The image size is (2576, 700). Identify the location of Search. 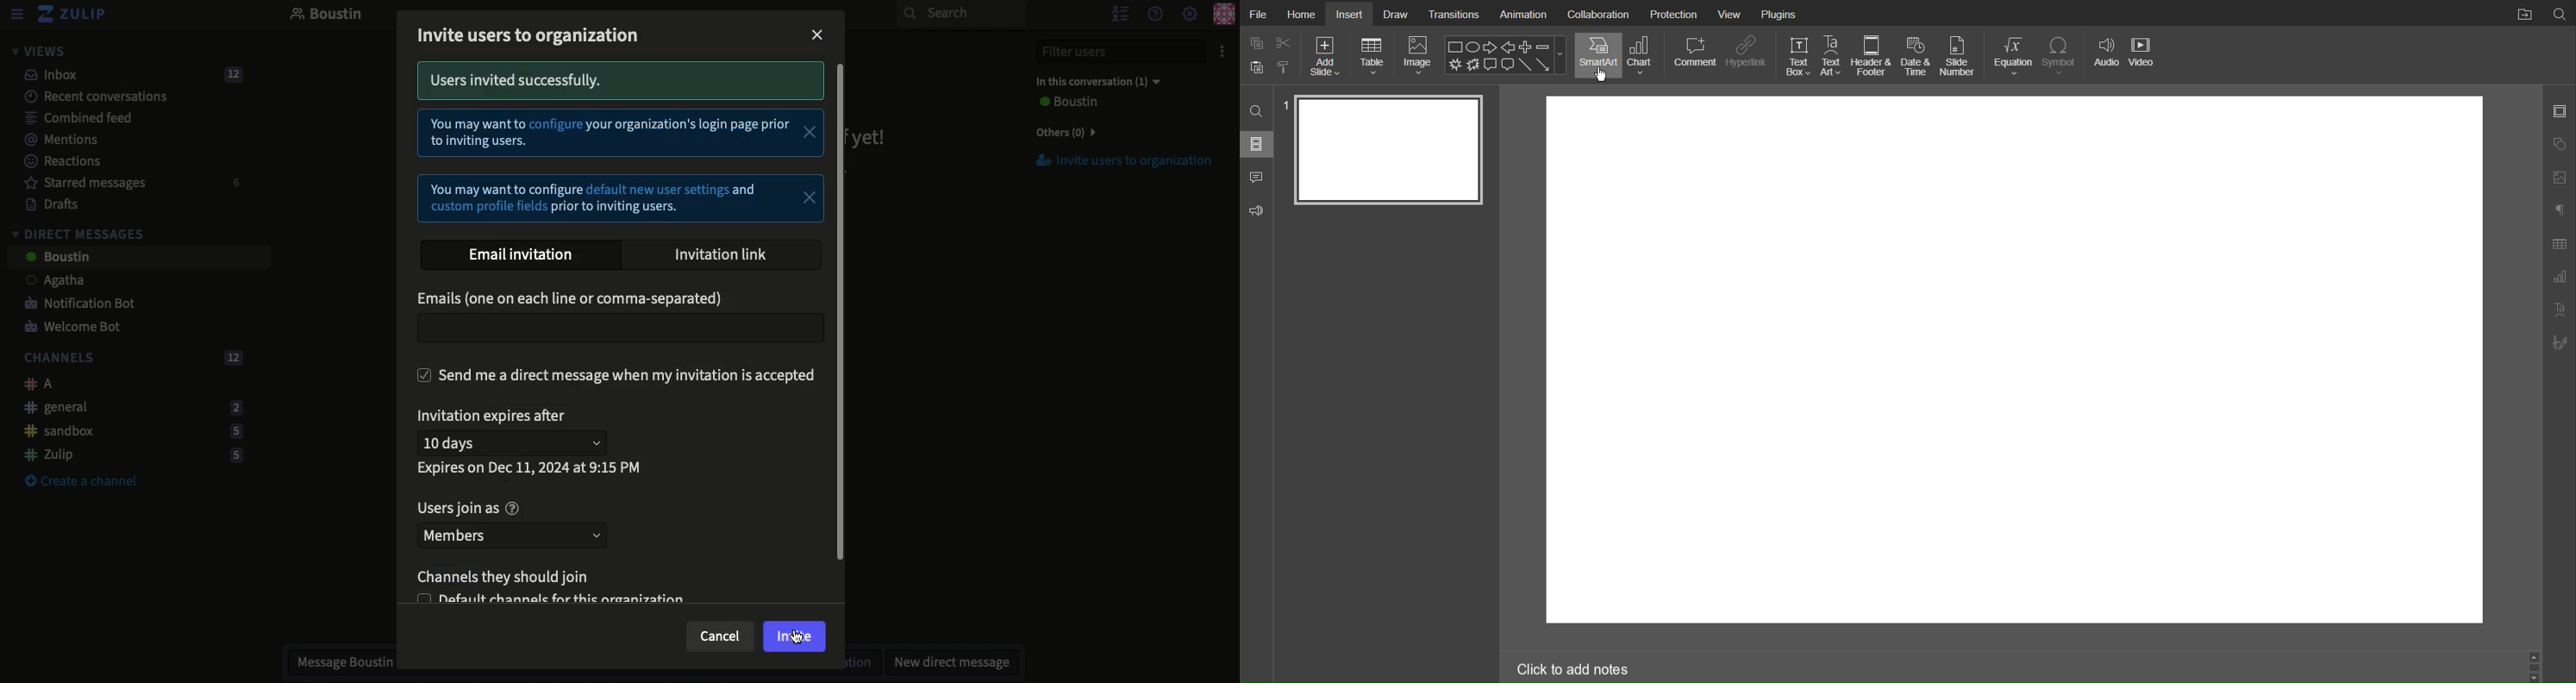
(1256, 110).